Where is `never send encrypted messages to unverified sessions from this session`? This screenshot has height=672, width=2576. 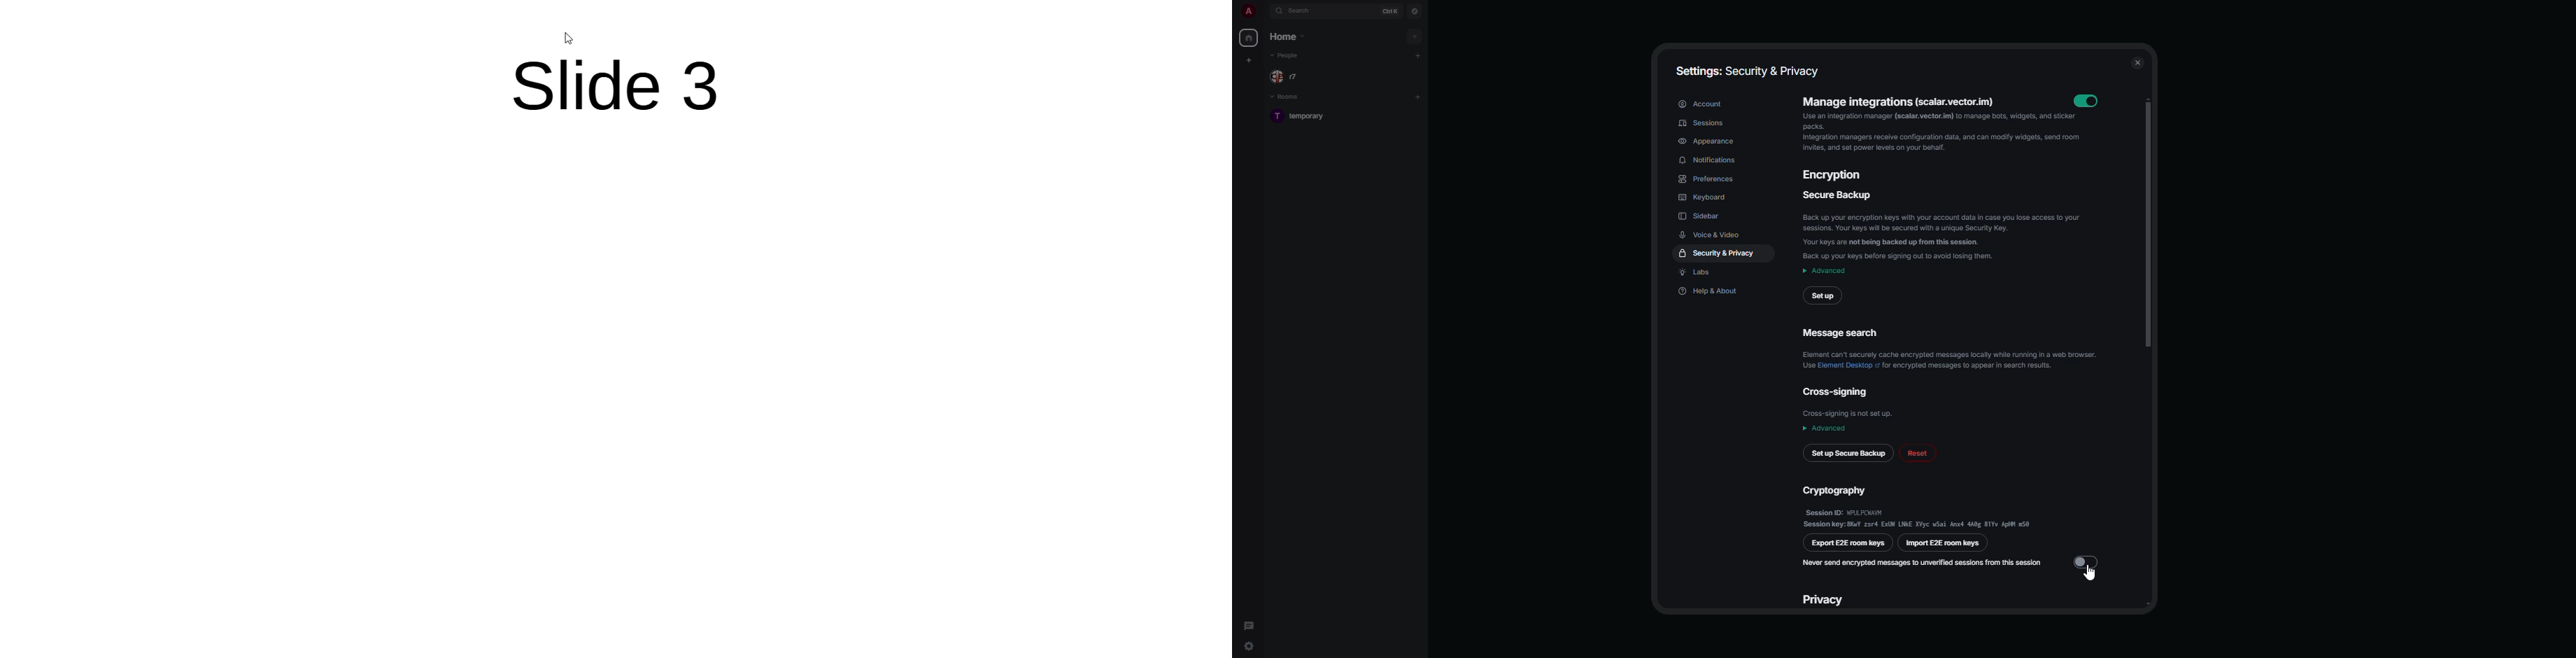 never send encrypted messages to unverified sessions from this session is located at coordinates (1924, 562).